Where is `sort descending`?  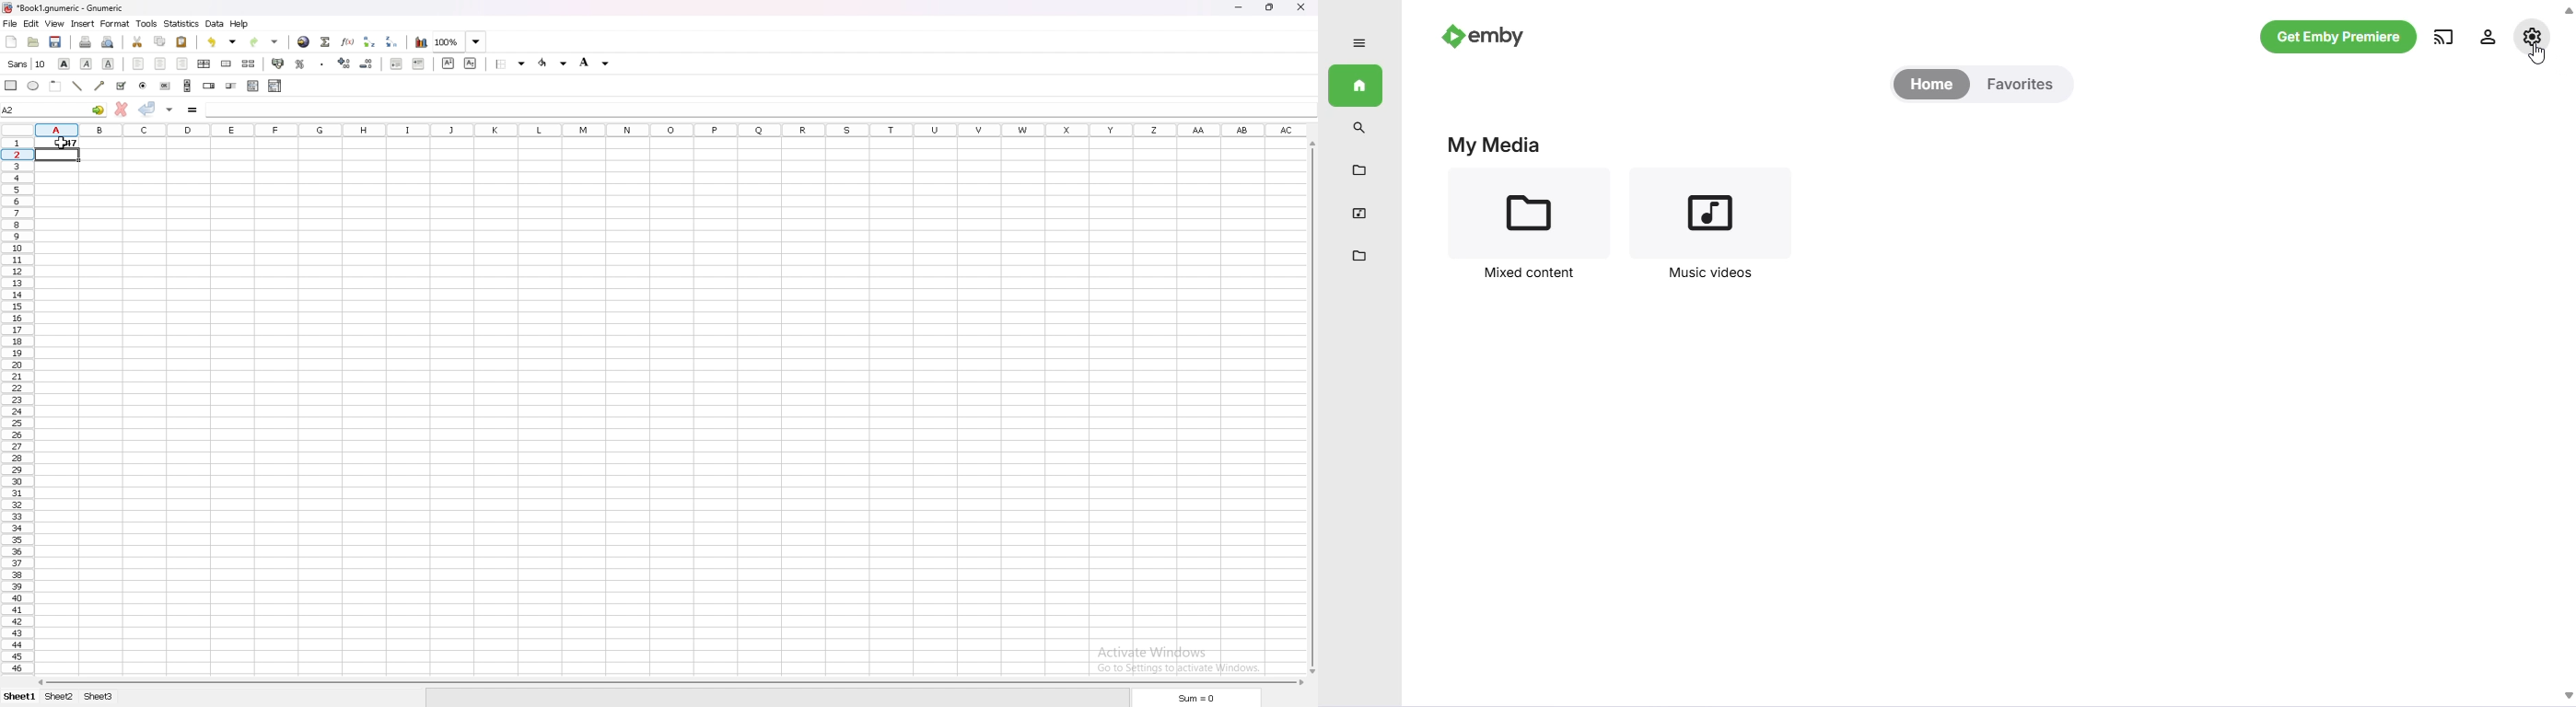 sort descending is located at coordinates (391, 41).